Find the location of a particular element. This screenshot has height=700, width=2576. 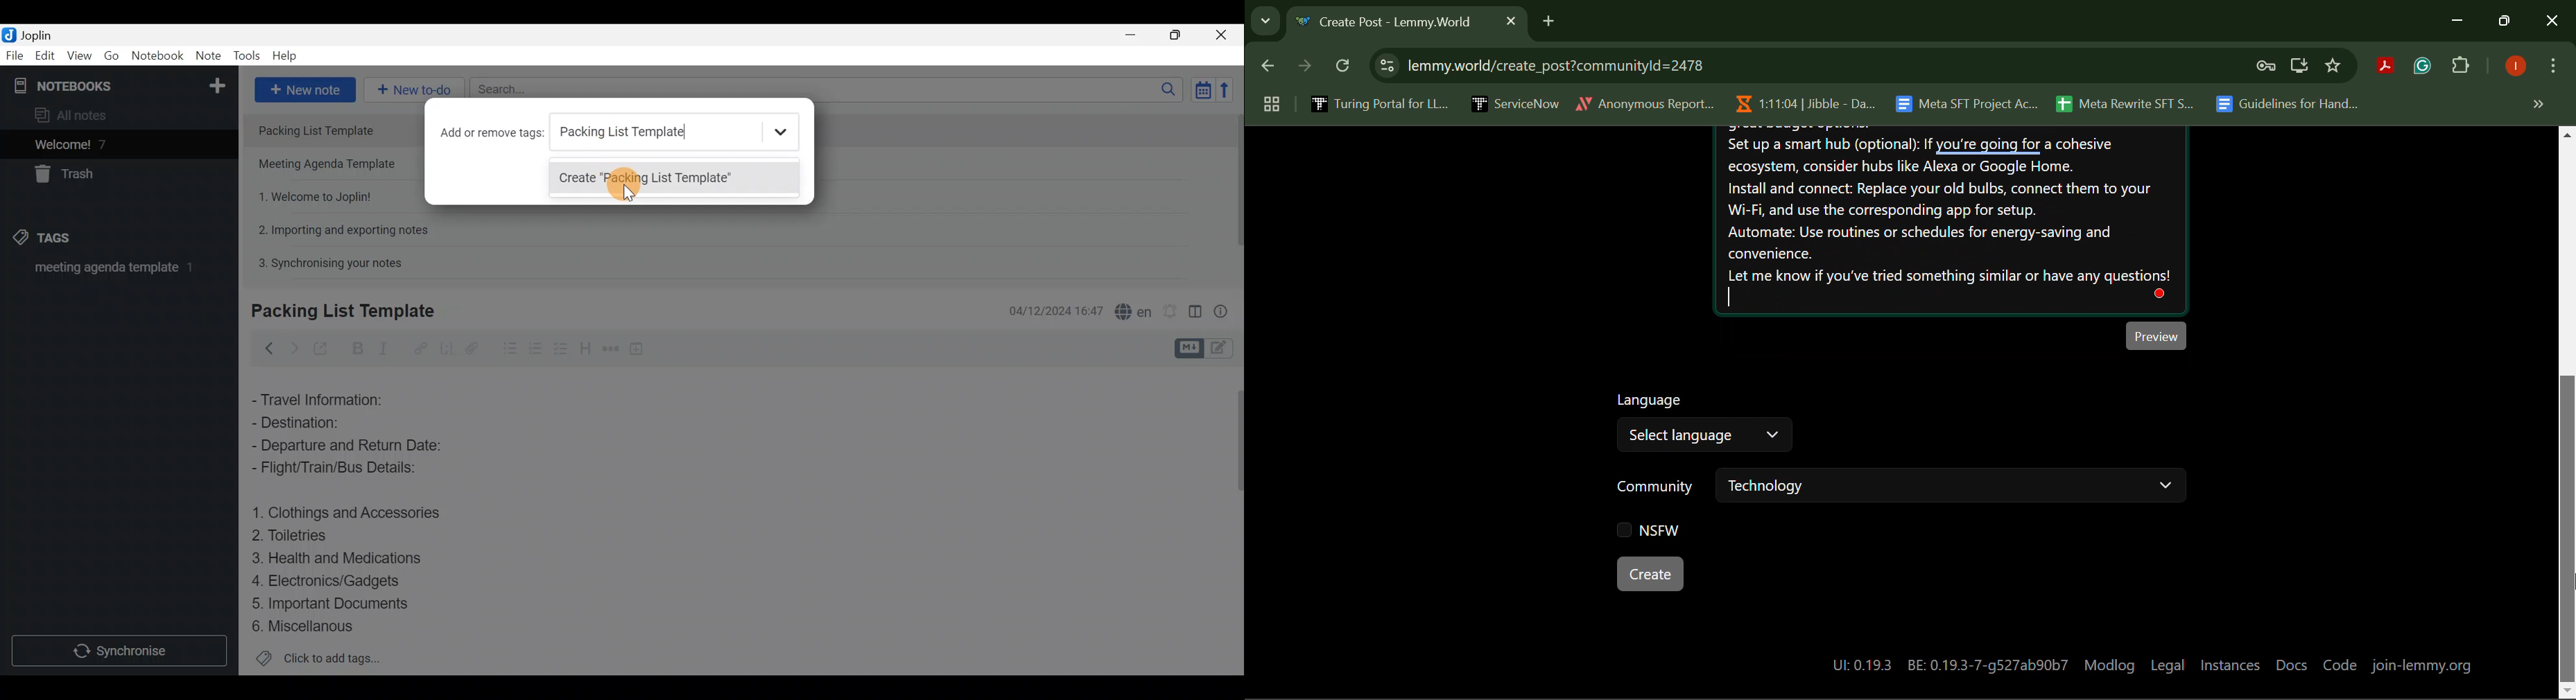

Code is located at coordinates (446, 347).